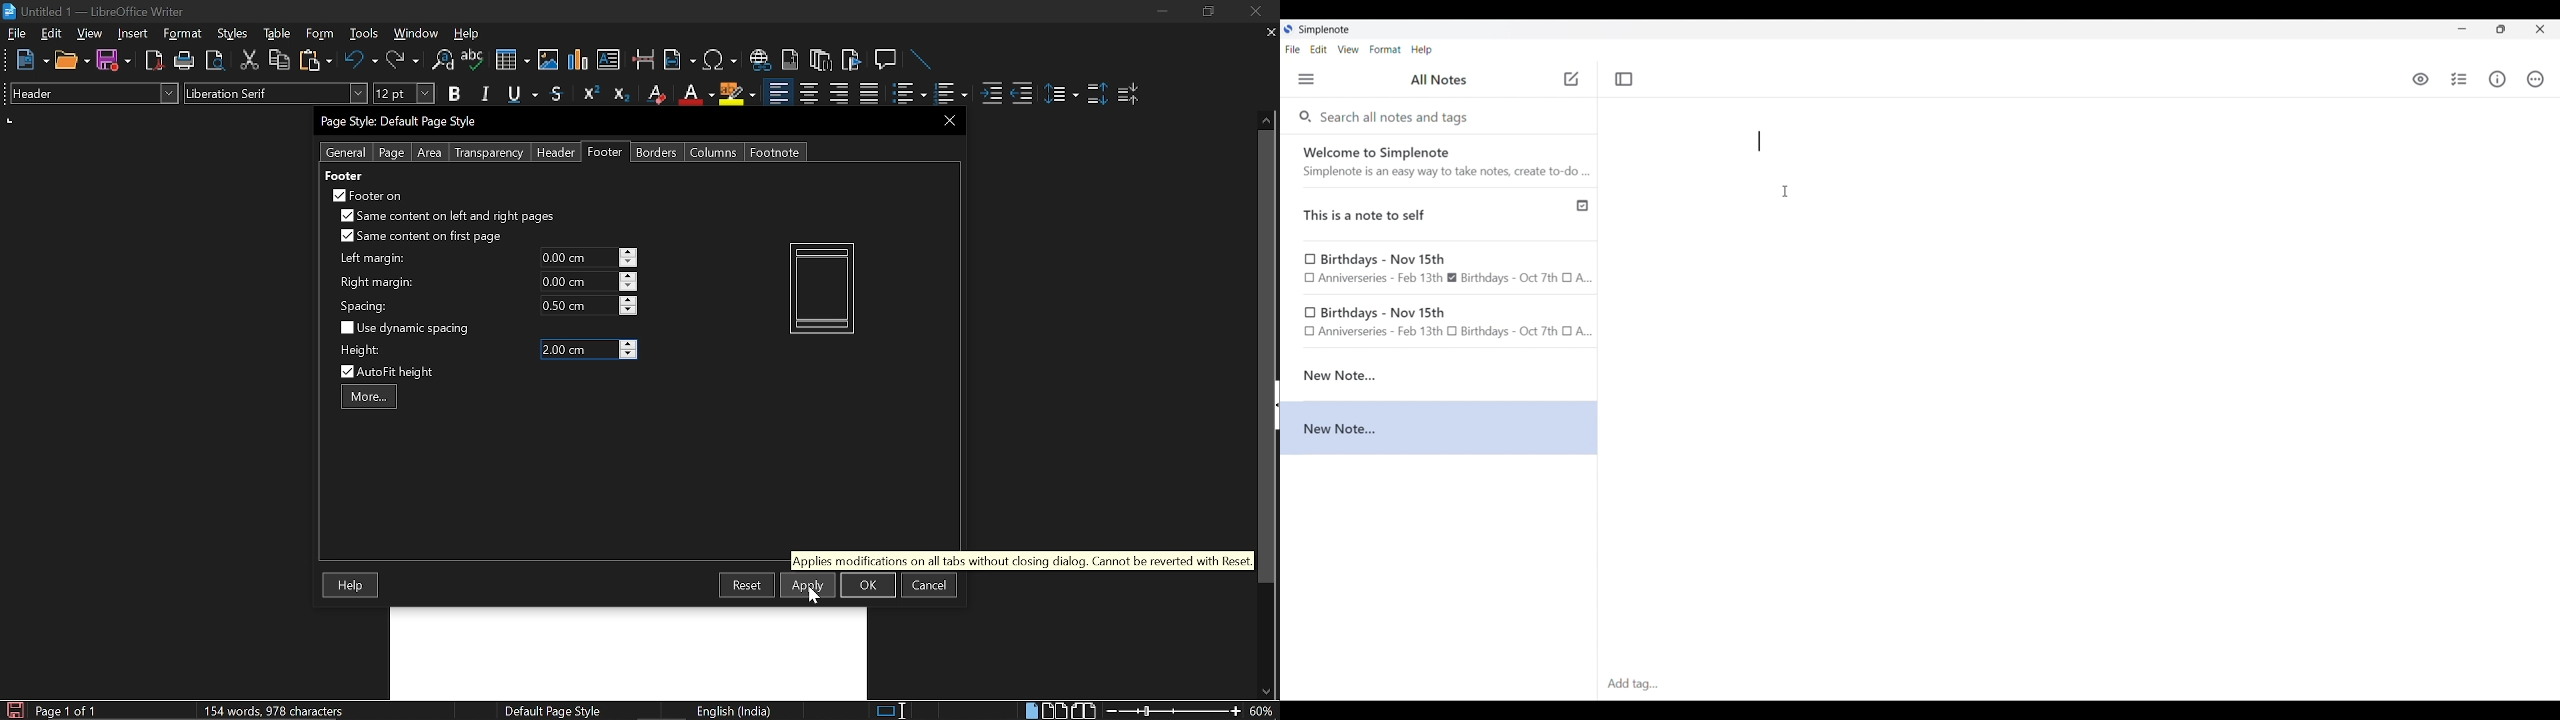  What do you see at coordinates (778, 94) in the screenshot?
I see `Align left` at bounding box center [778, 94].